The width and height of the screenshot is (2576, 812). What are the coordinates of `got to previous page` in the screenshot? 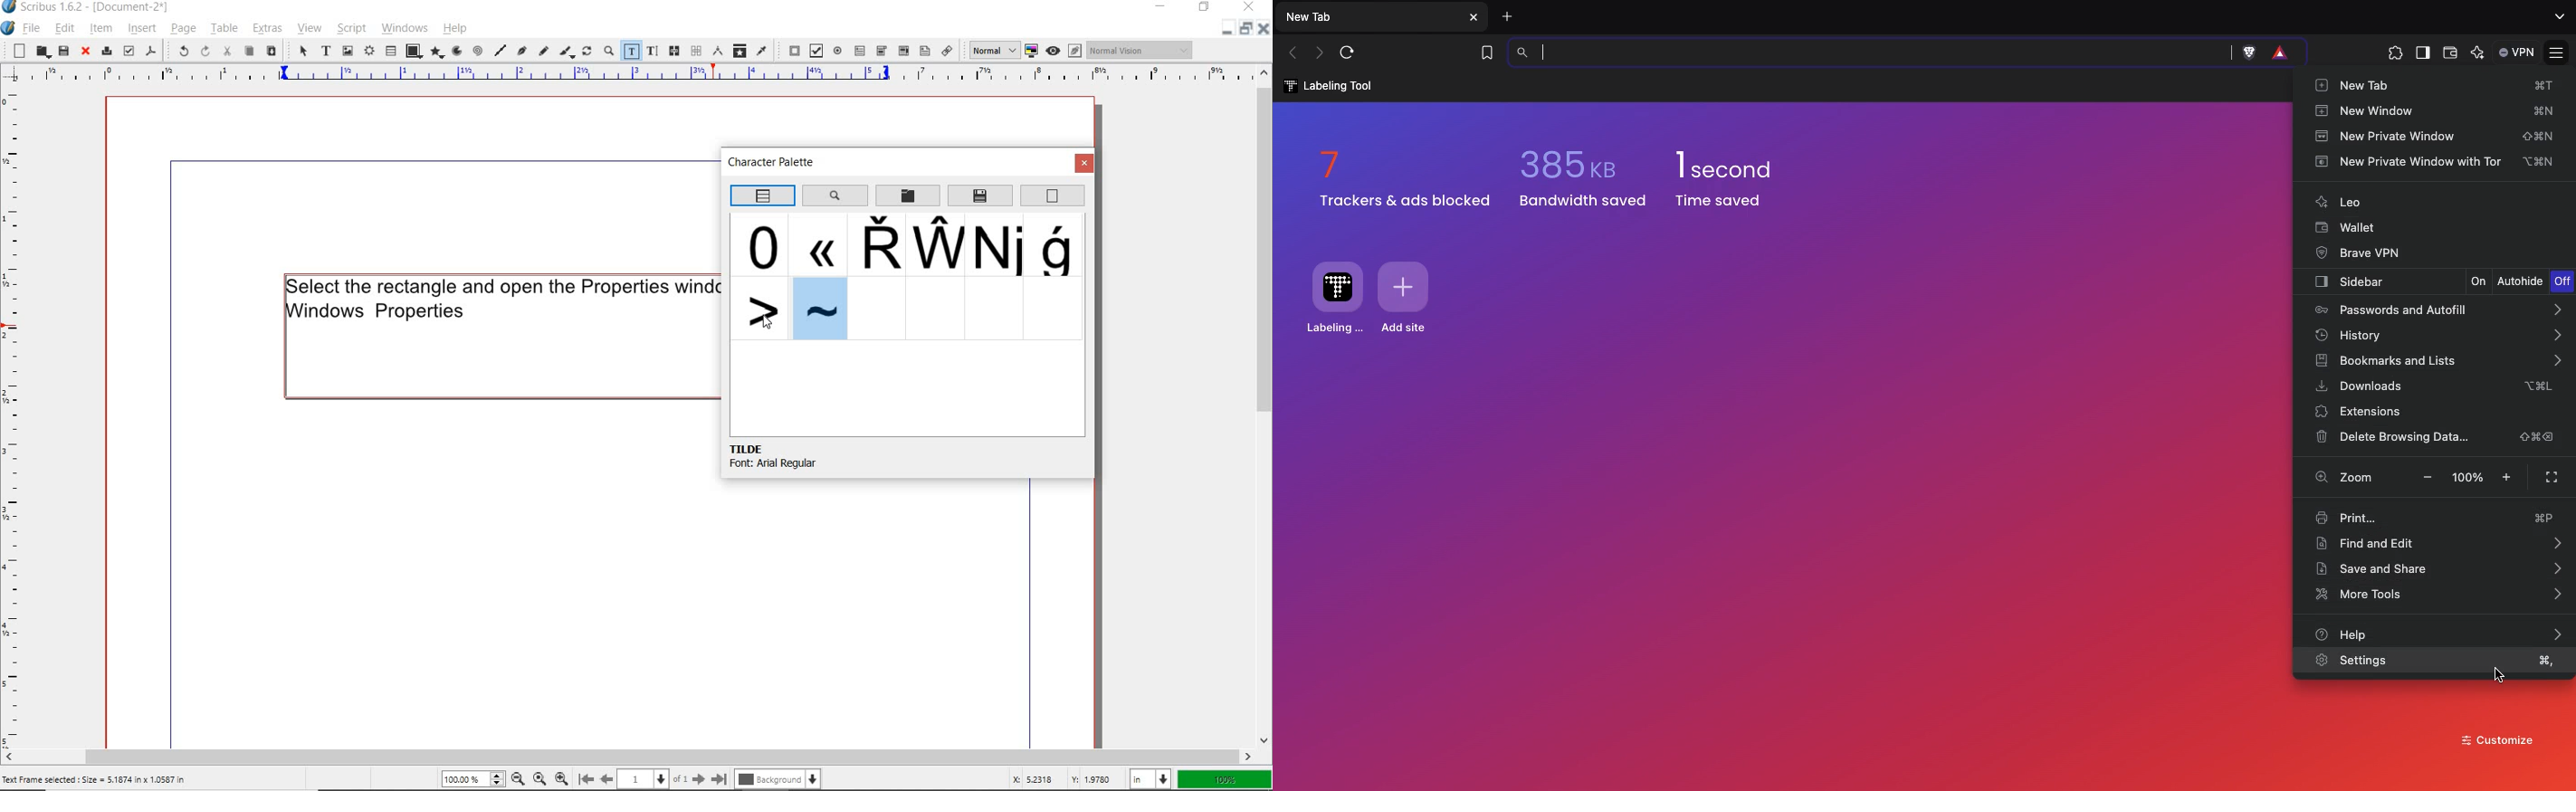 It's located at (607, 779).